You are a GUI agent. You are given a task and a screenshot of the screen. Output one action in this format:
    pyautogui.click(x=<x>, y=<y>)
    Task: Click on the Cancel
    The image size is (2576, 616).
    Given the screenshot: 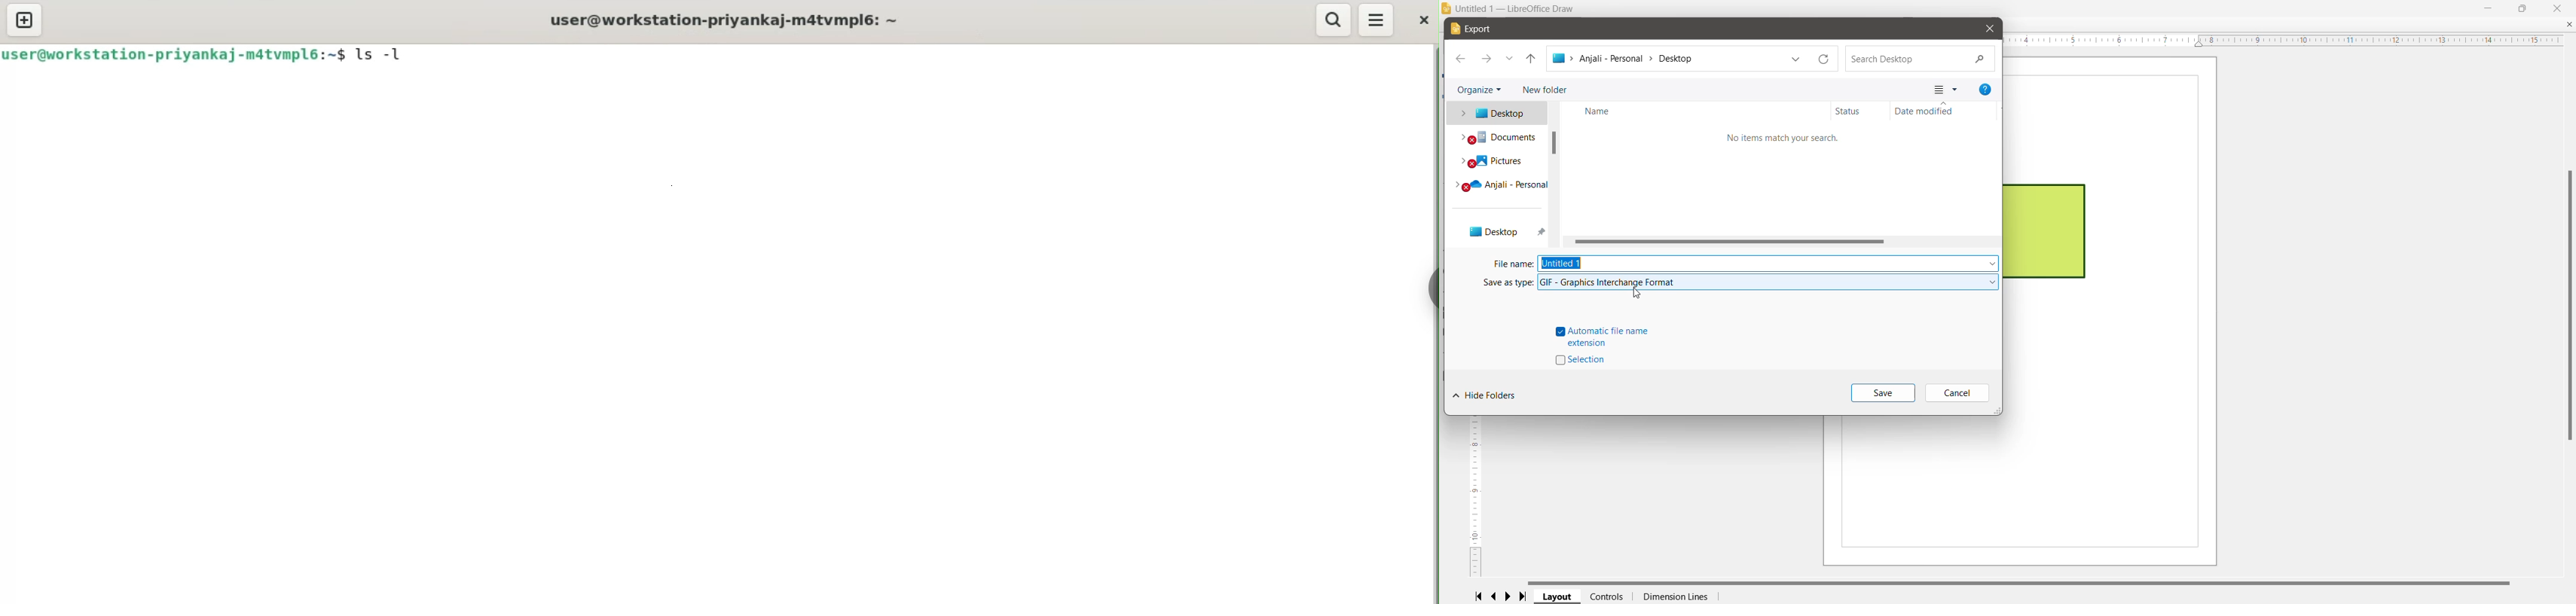 What is the action you would take?
    pyautogui.click(x=1956, y=393)
    